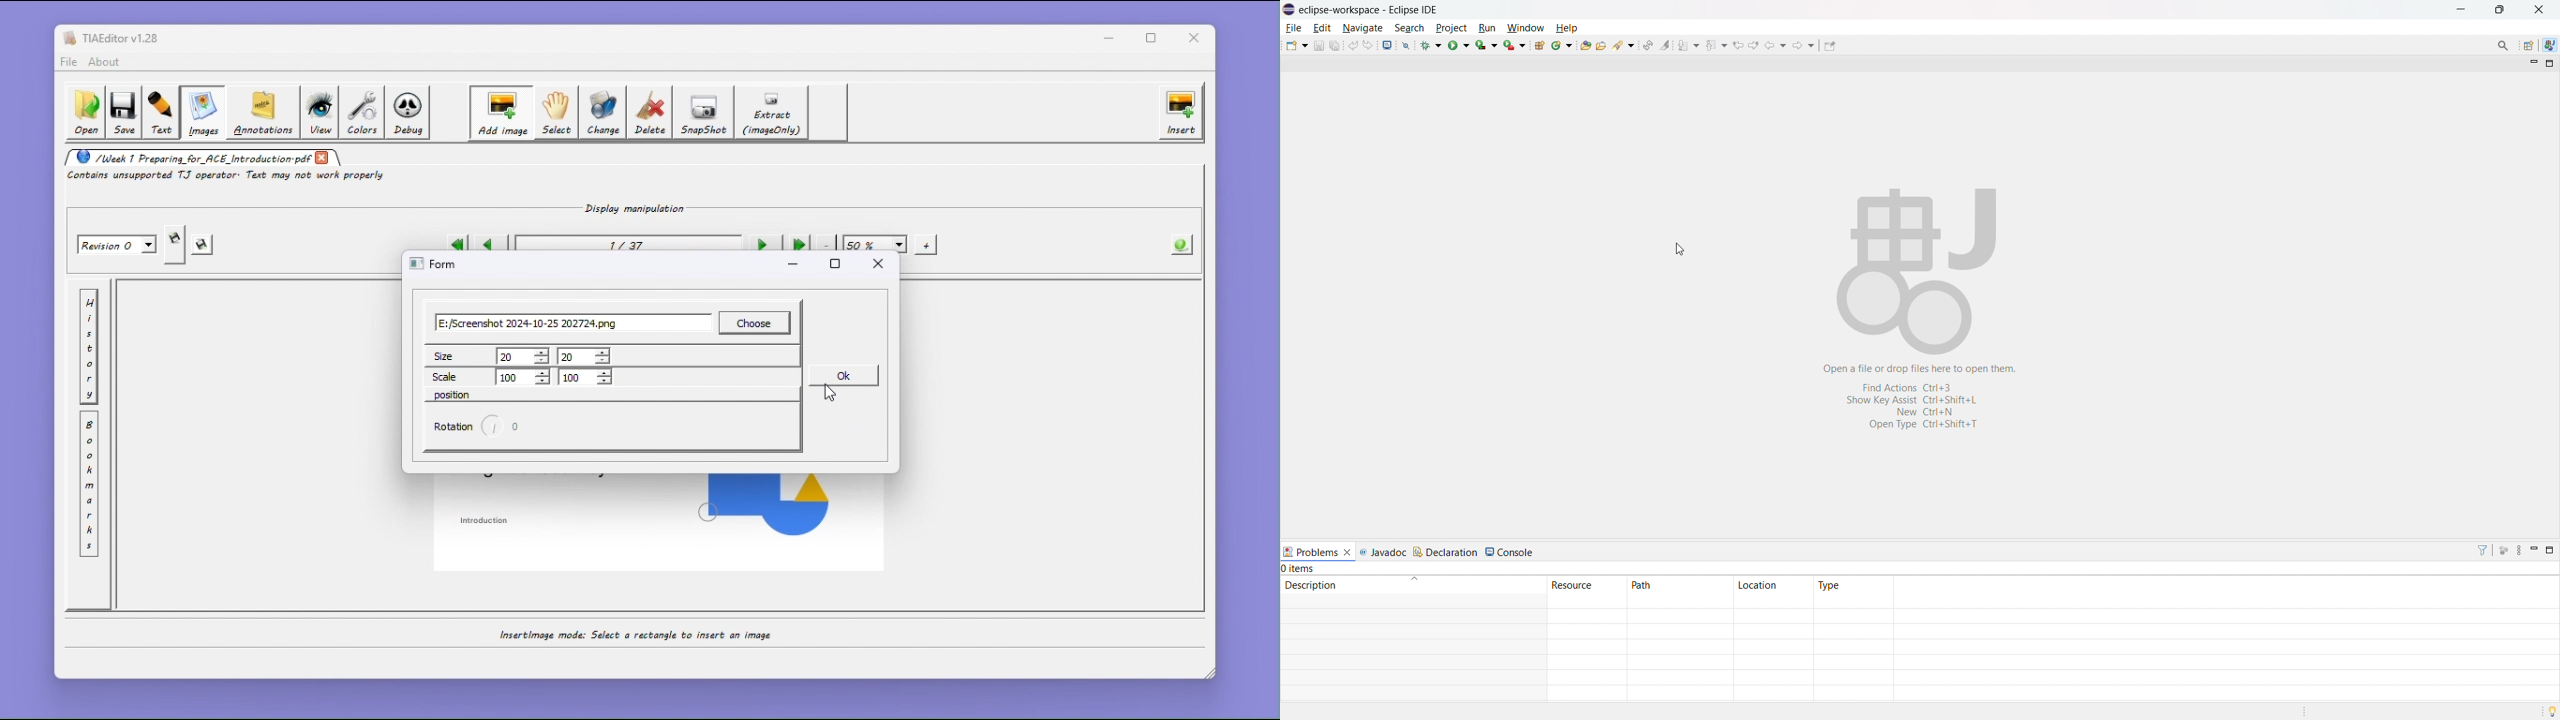  Describe the element at coordinates (1601, 44) in the screenshot. I see `open task` at that location.